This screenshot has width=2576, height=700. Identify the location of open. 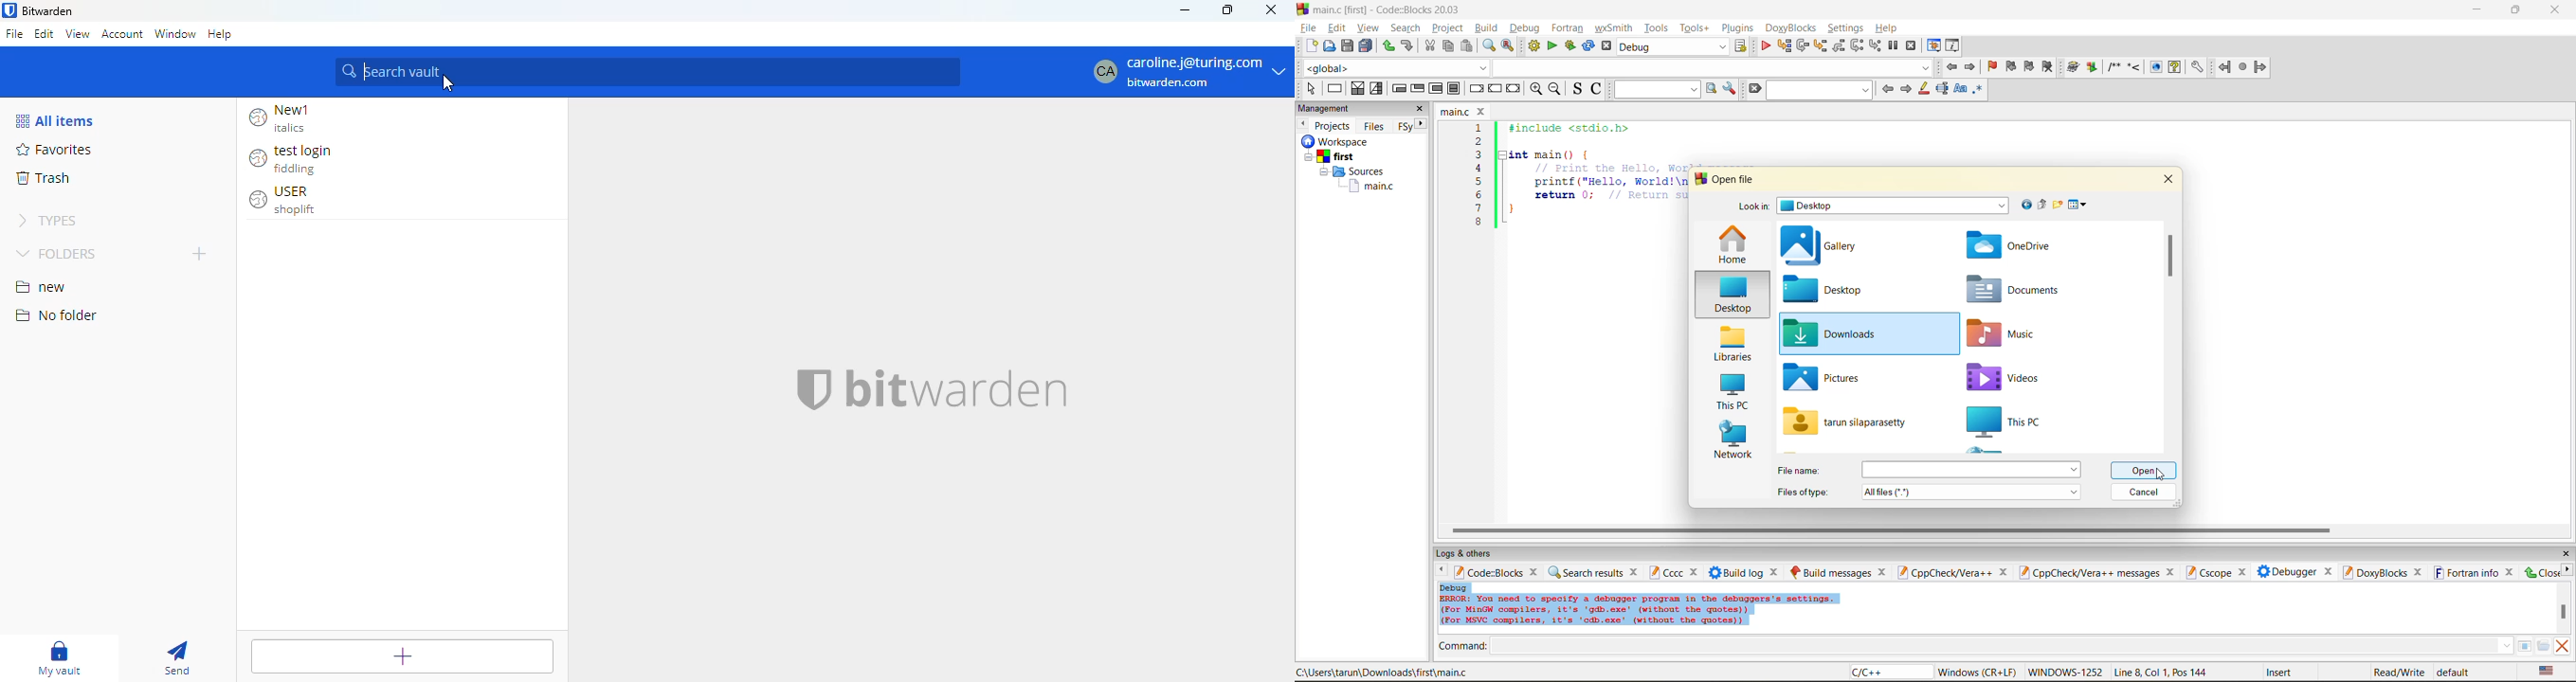
(2146, 470).